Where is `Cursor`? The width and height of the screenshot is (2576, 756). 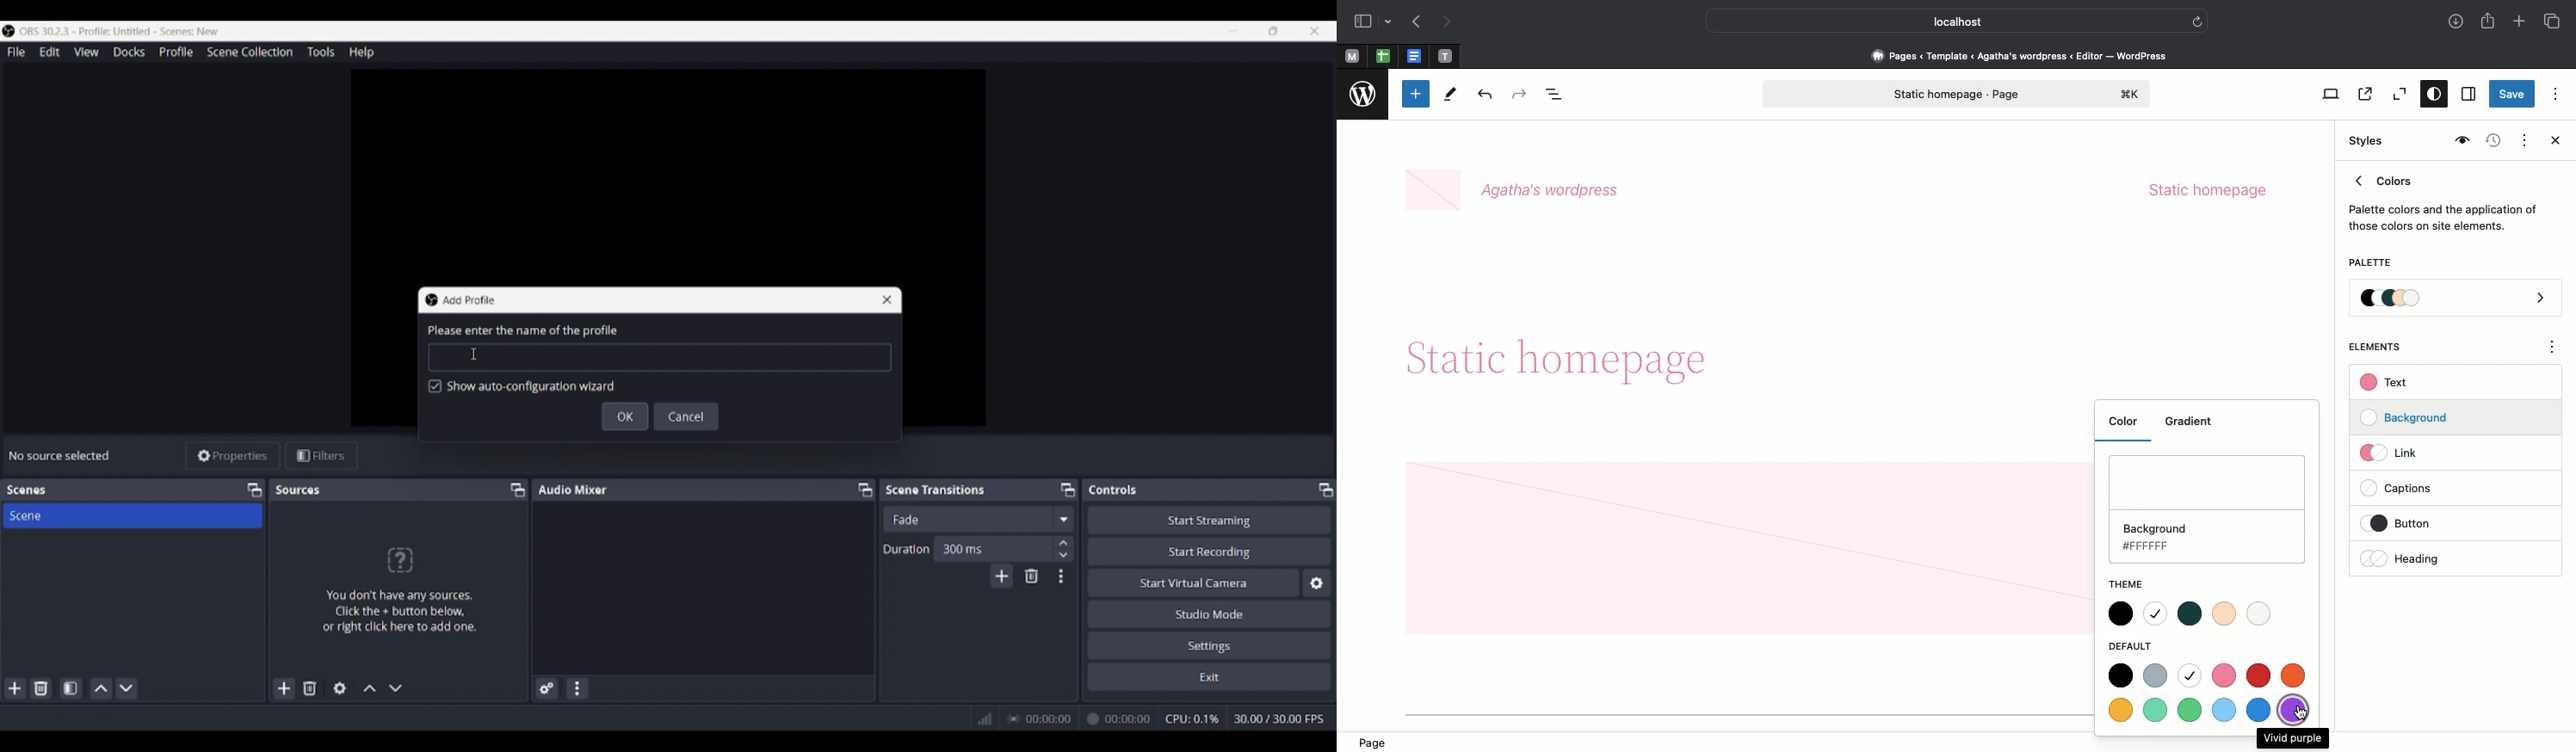
Cursor is located at coordinates (476, 352).